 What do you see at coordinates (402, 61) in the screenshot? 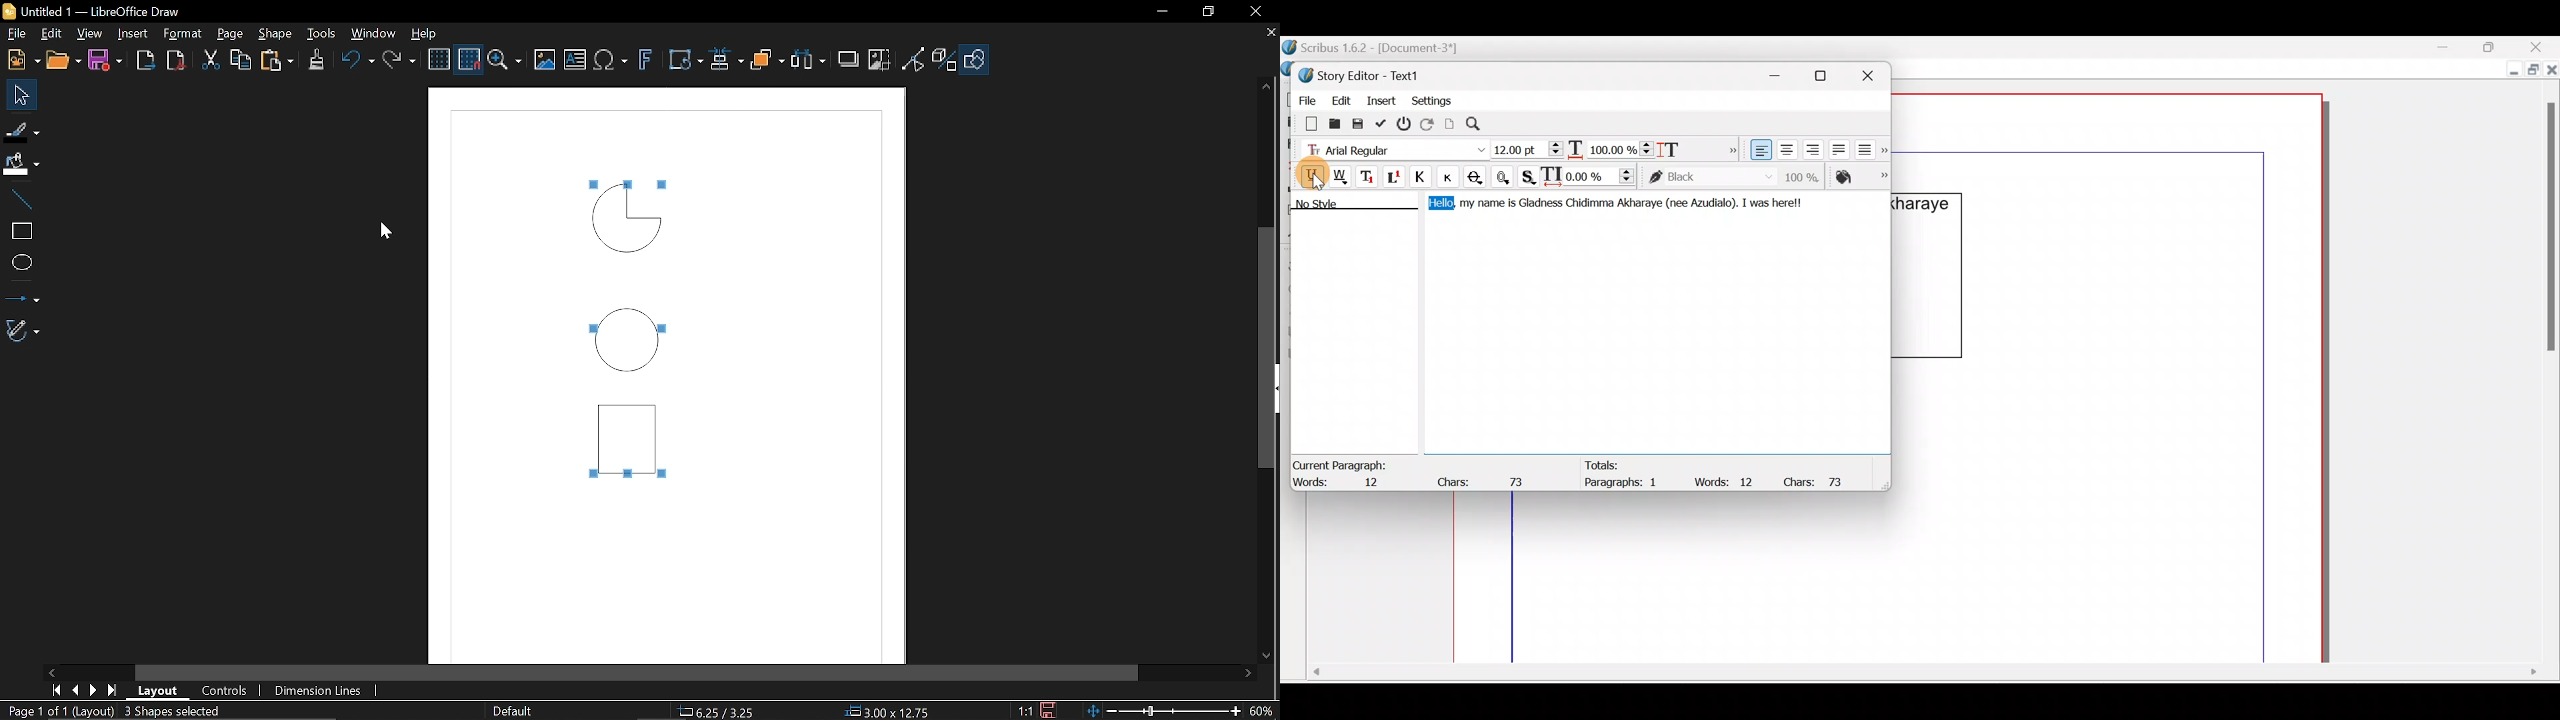
I see `Redo` at bounding box center [402, 61].